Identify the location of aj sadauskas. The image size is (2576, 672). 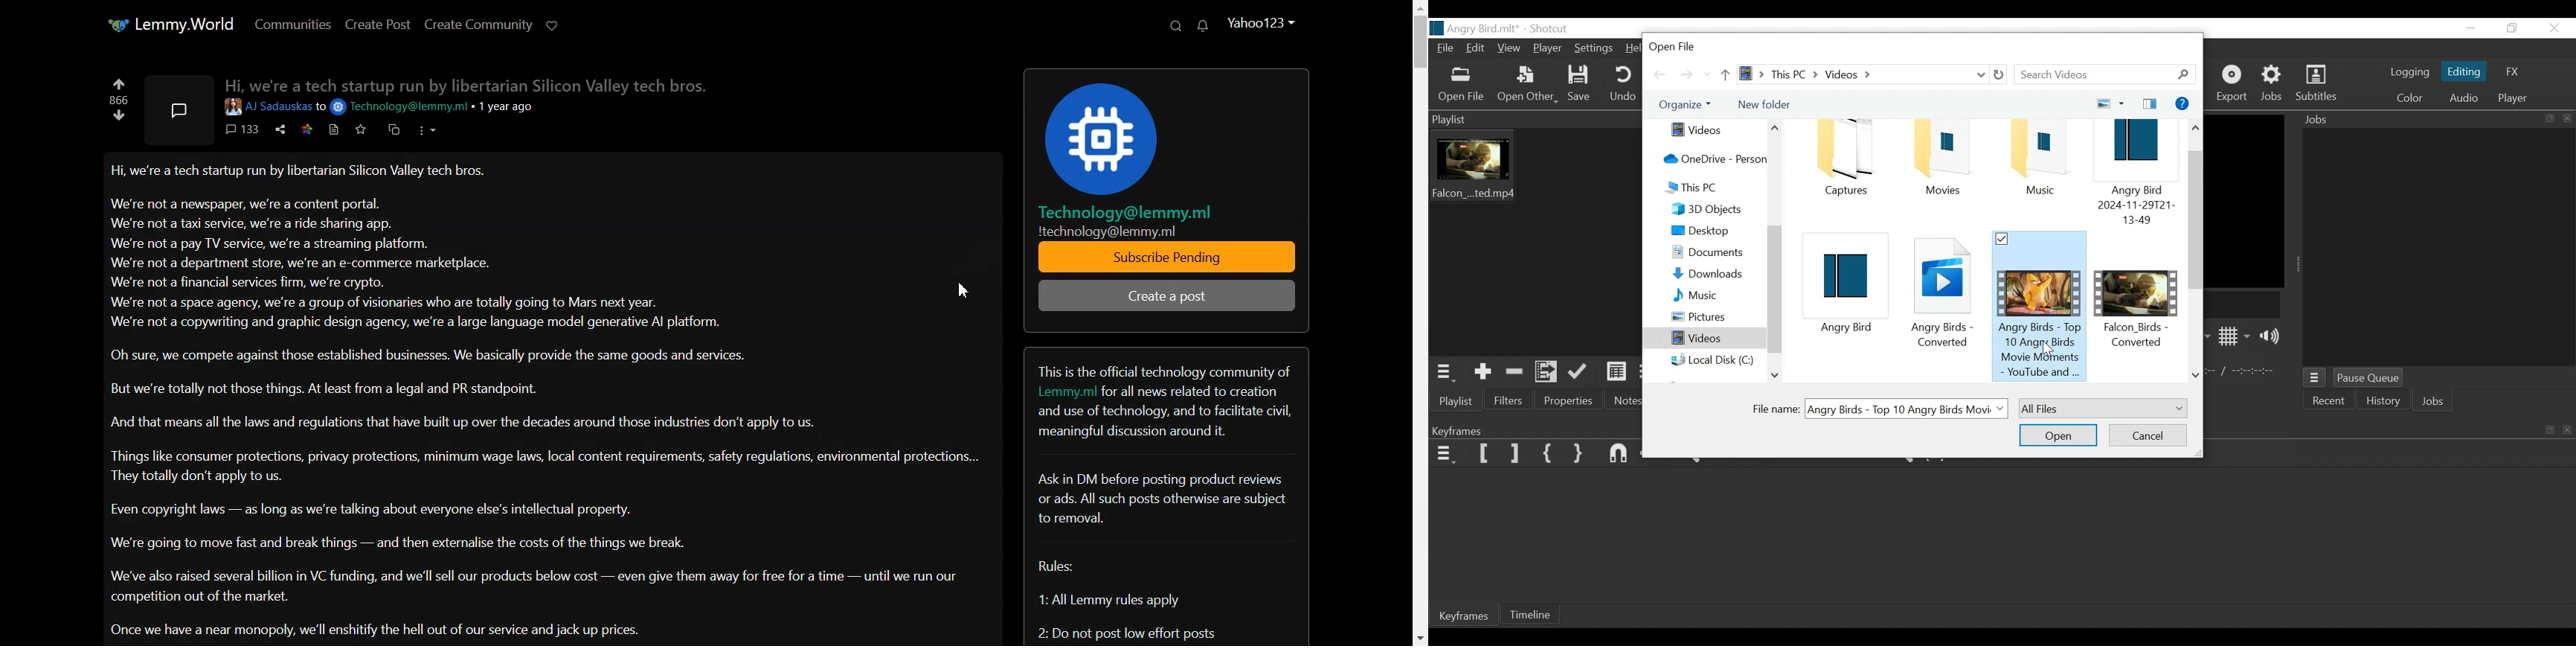
(267, 107).